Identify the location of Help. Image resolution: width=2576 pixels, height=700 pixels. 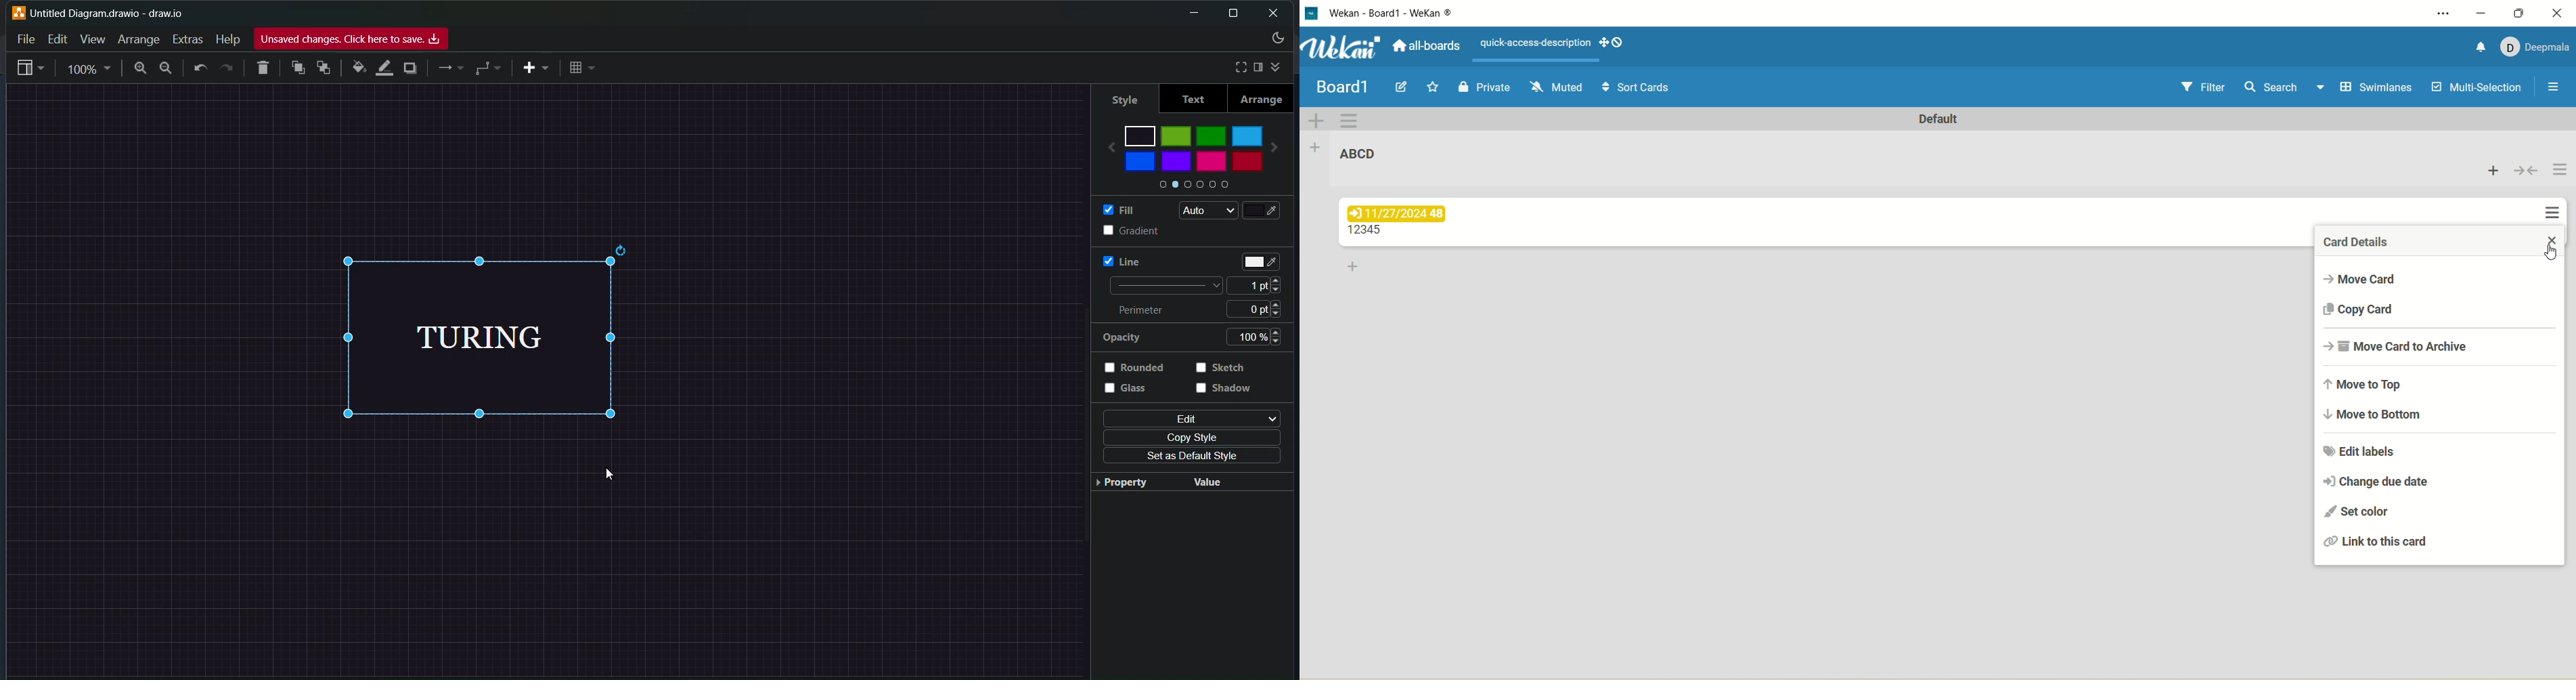
(227, 39).